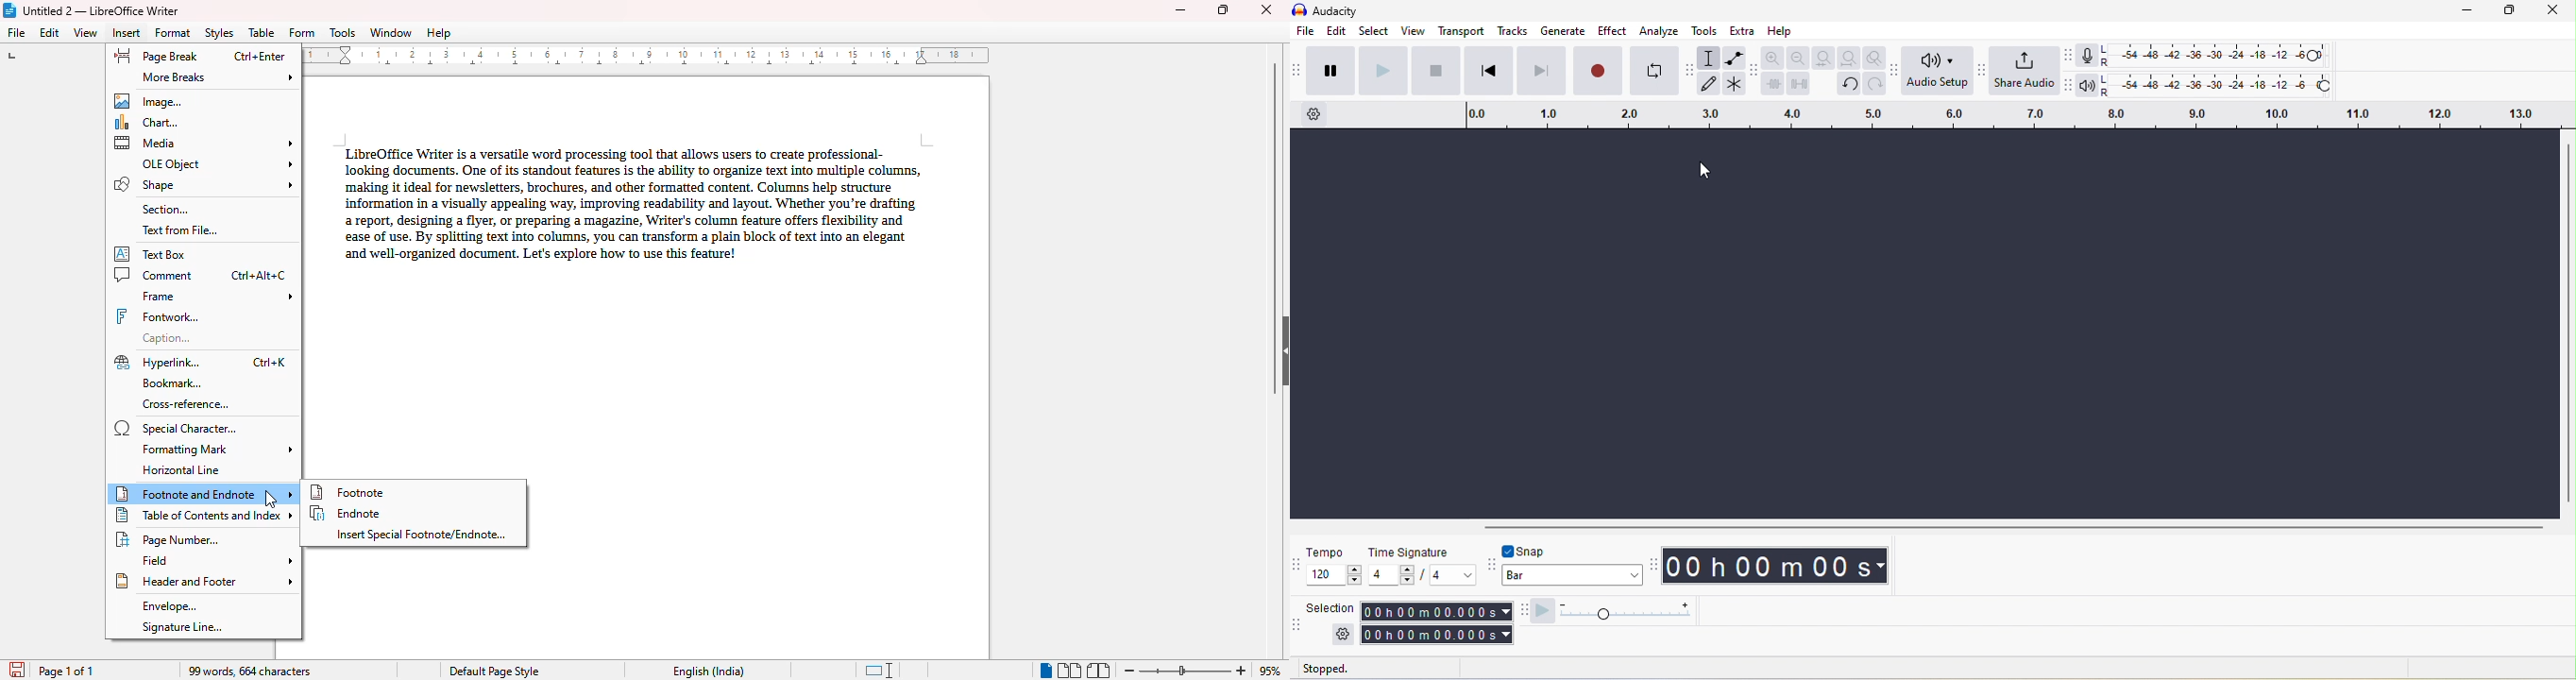  Describe the element at coordinates (20, 58) in the screenshot. I see `tab stop` at that location.